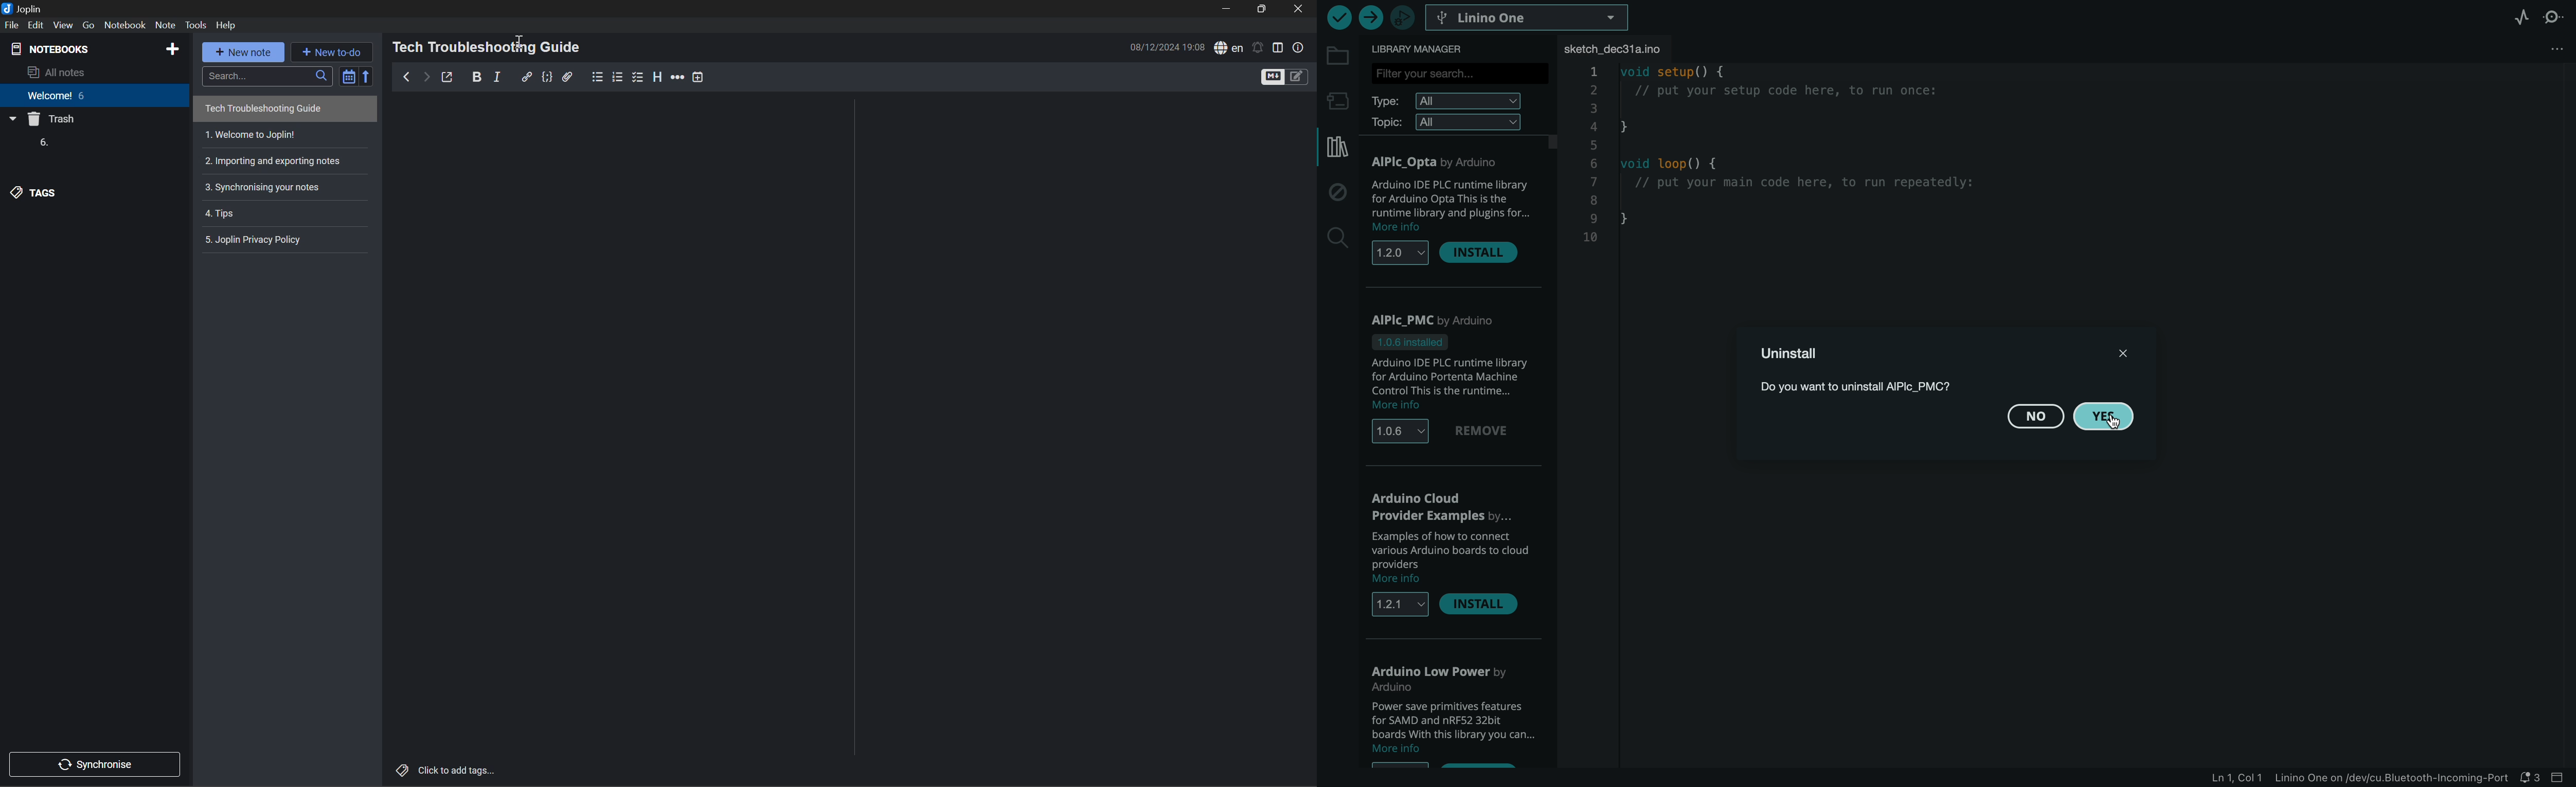 The height and width of the screenshot is (812, 2576). Describe the element at coordinates (1455, 728) in the screenshot. I see `description` at that location.